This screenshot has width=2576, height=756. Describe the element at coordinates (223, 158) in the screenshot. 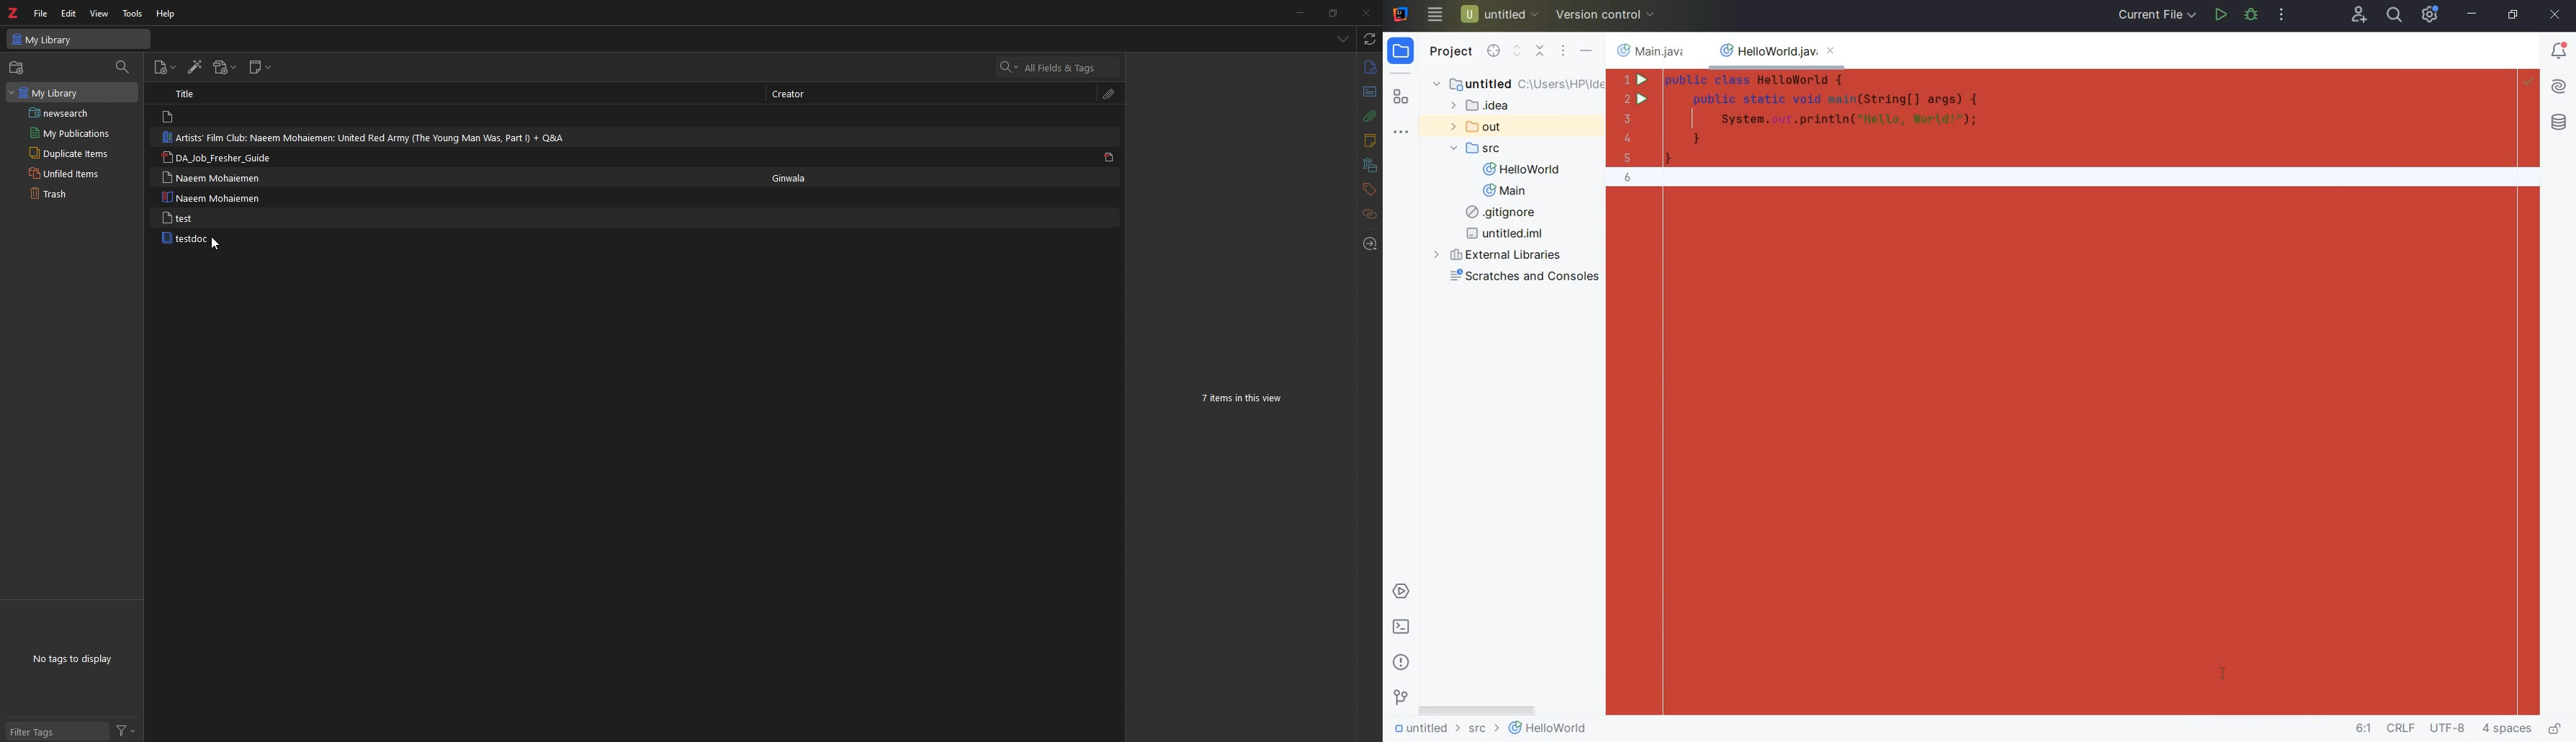

I see `DA_Job_Fresher_Guide` at that location.